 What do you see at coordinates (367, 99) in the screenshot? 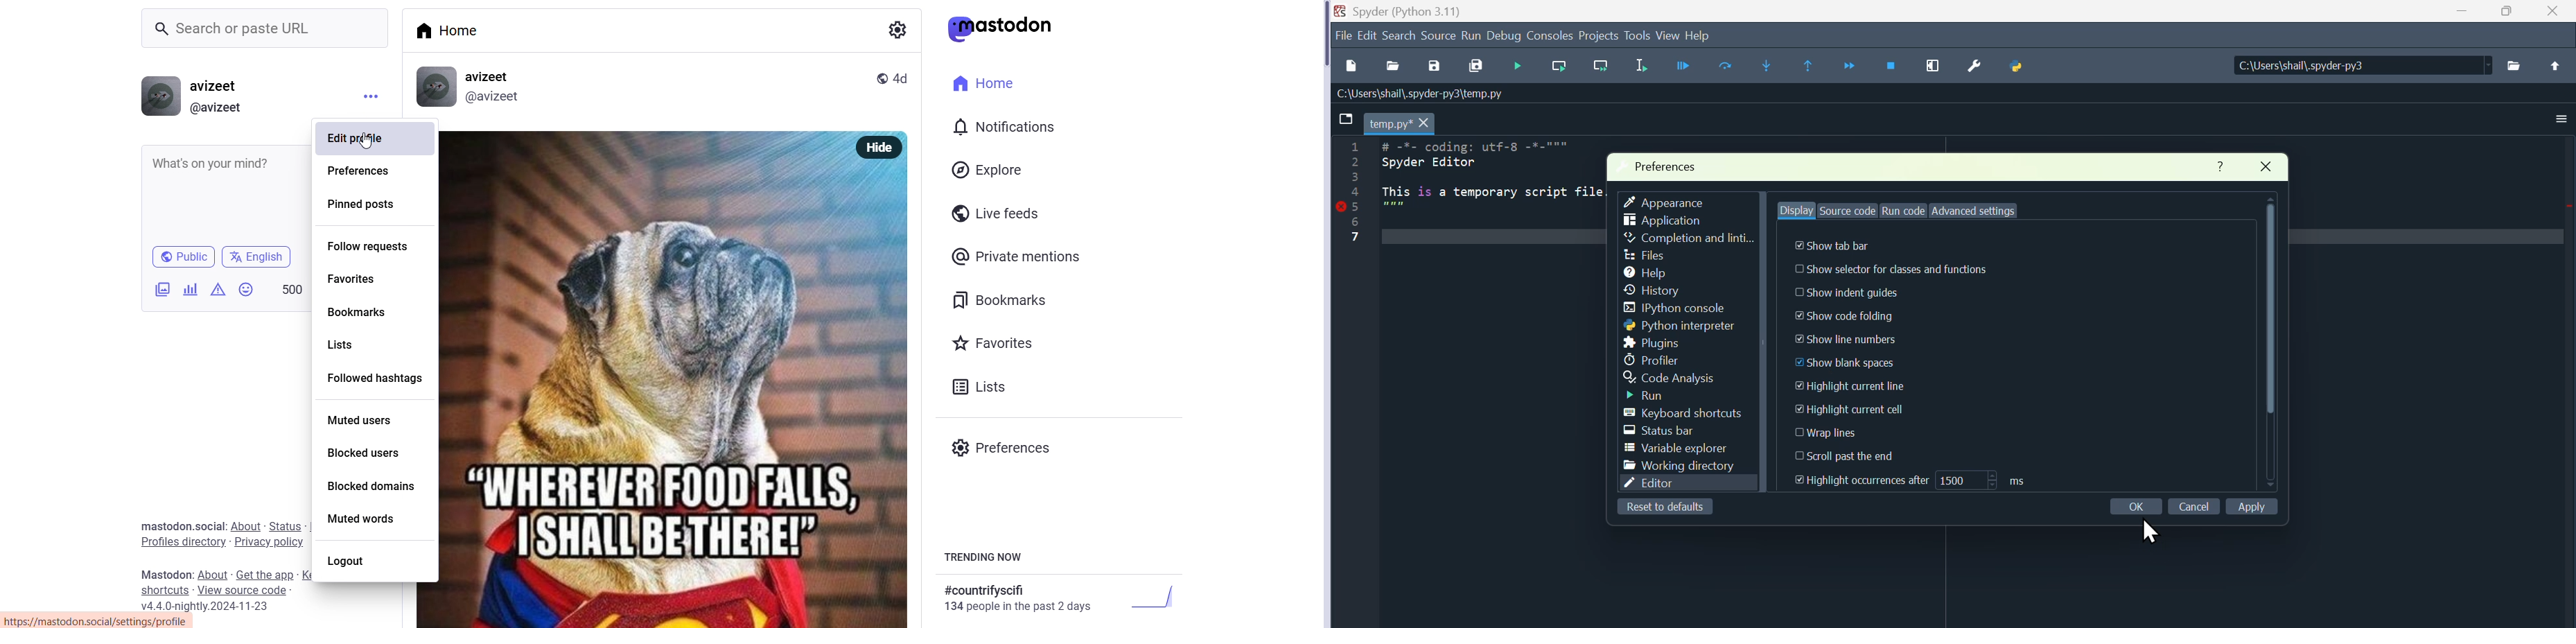
I see `menu` at bounding box center [367, 99].